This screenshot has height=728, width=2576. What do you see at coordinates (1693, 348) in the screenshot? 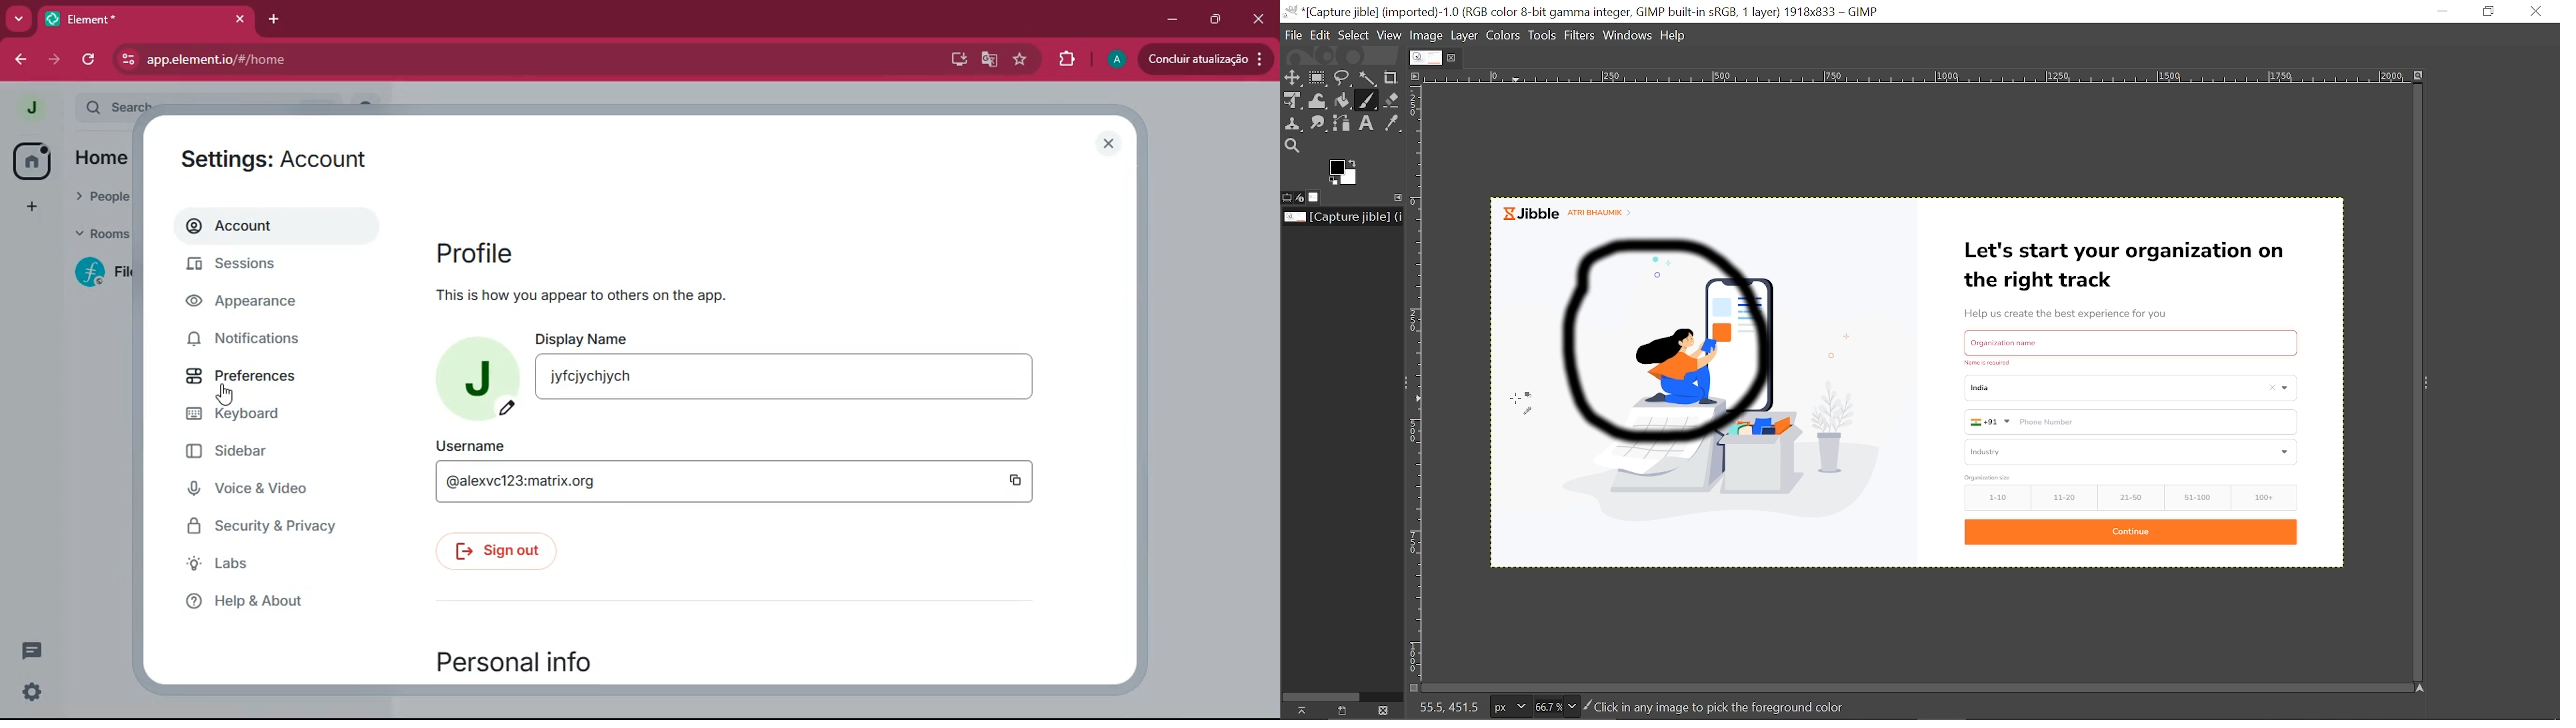
I see `Circle drawn using paintbrush` at bounding box center [1693, 348].